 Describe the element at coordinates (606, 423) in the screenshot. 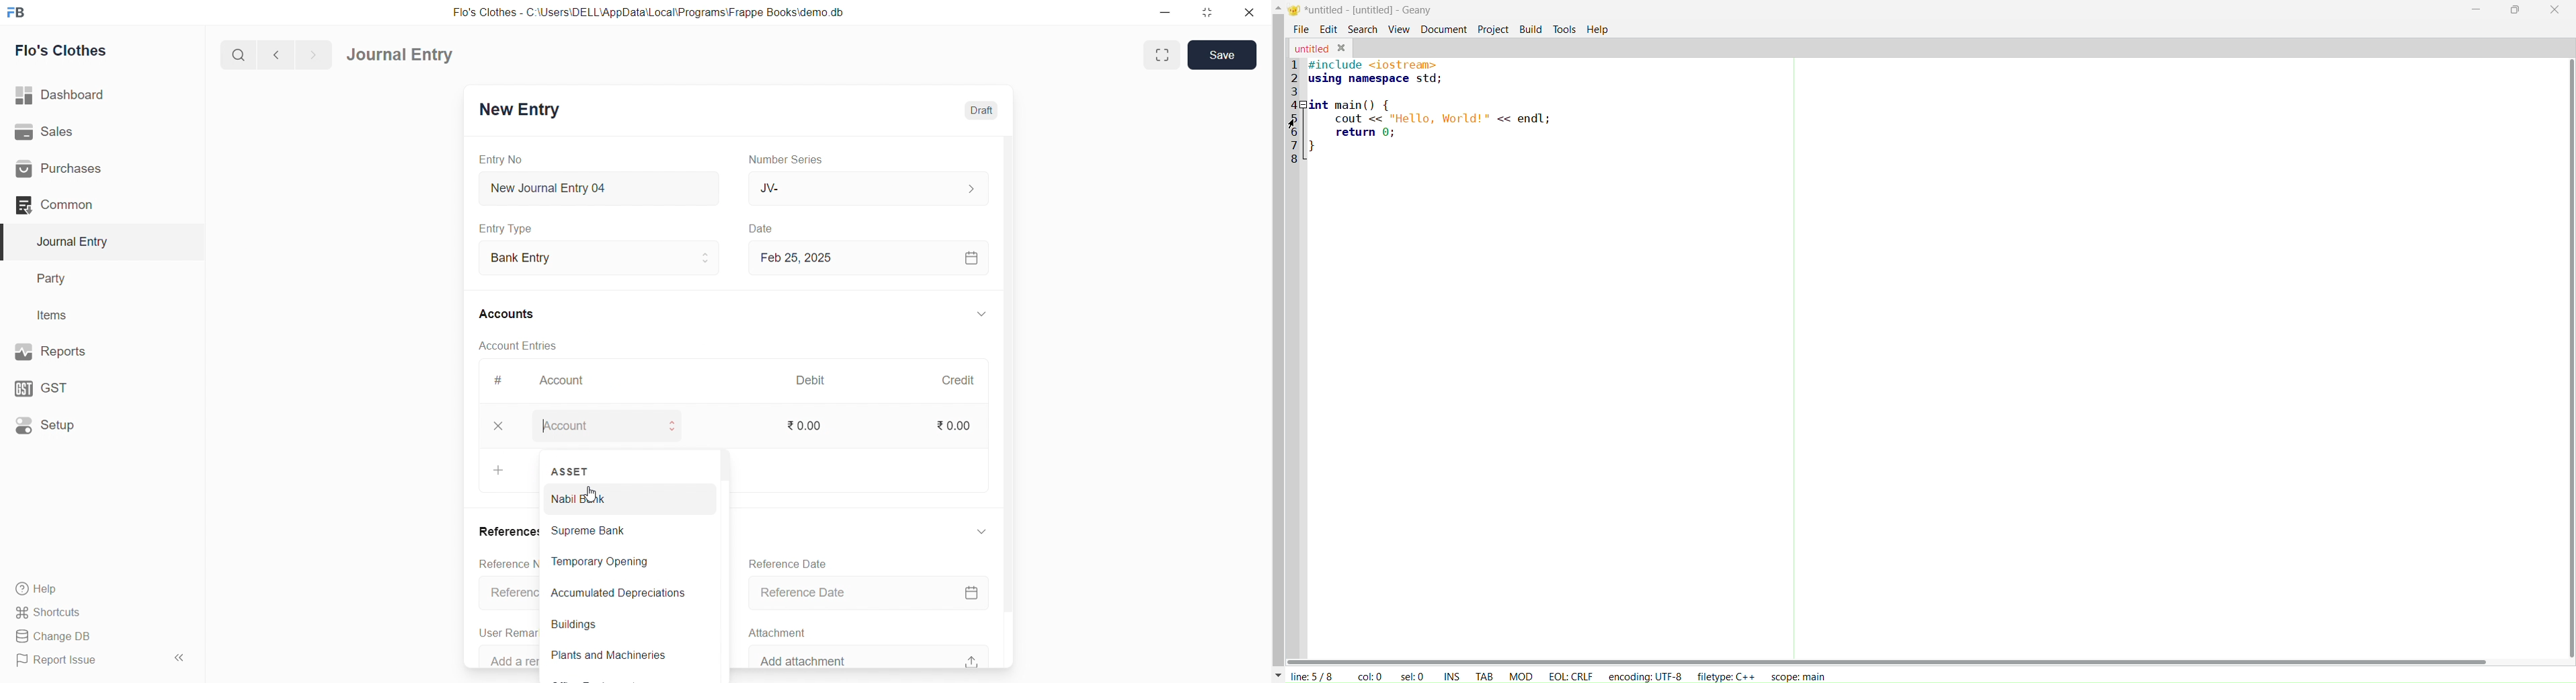

I see `Account` at that location.